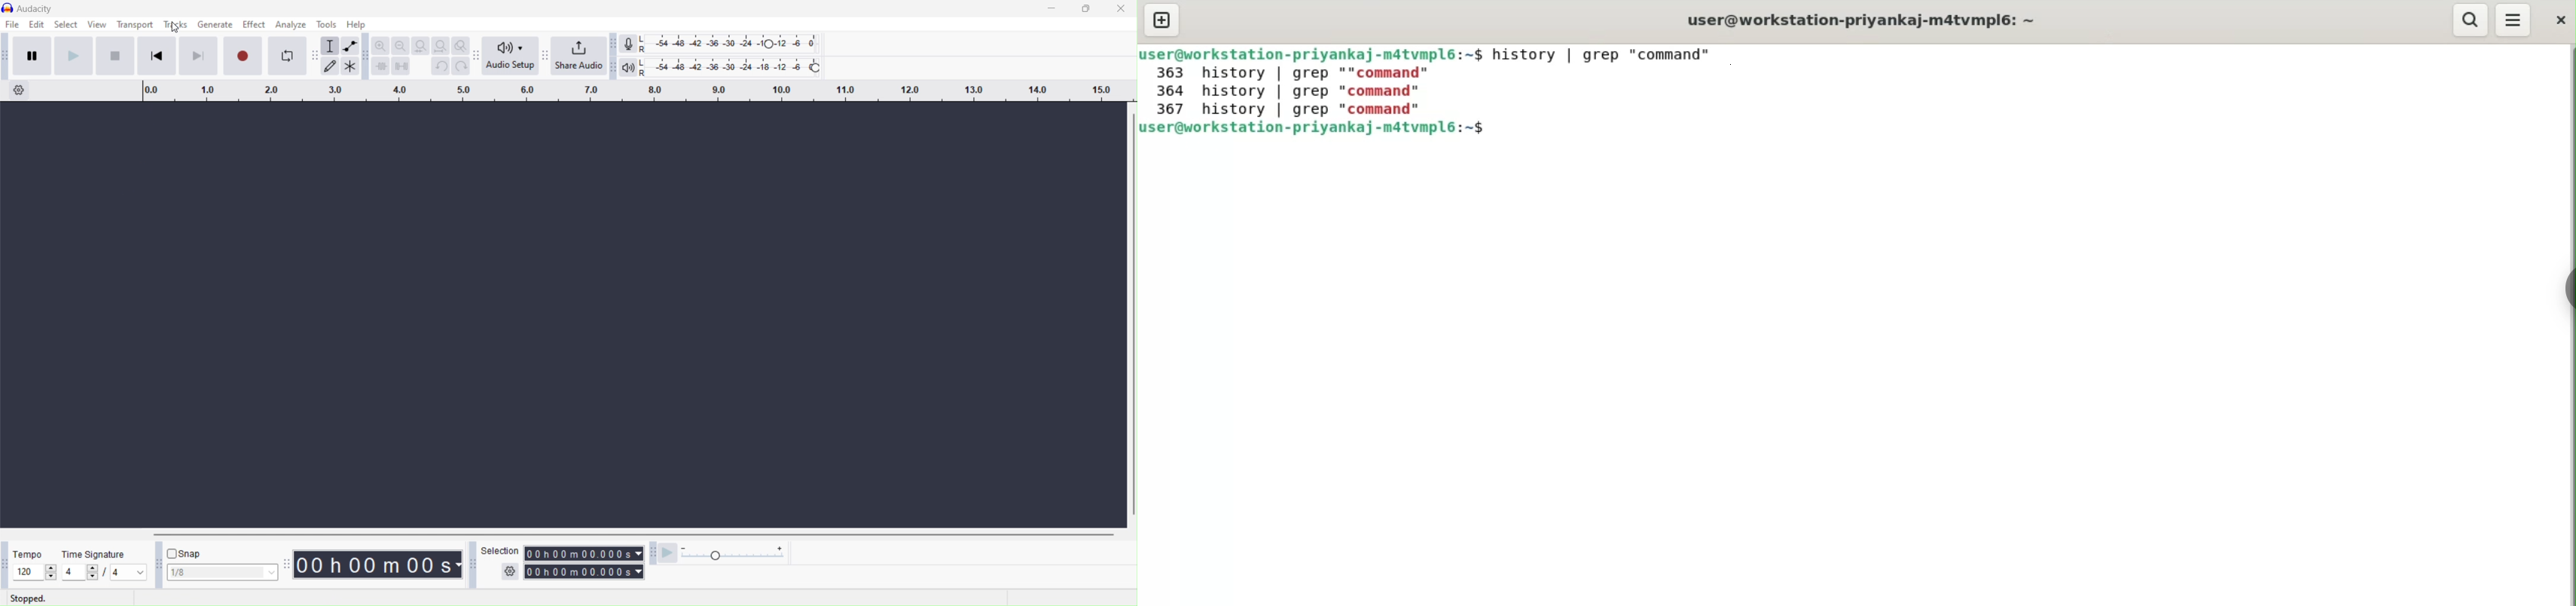 Image resolution: width=2576 pixels, height=616 pixels. Describe the element at coordinates (173, 24) in the screenshot. I see `Tools` at that location.